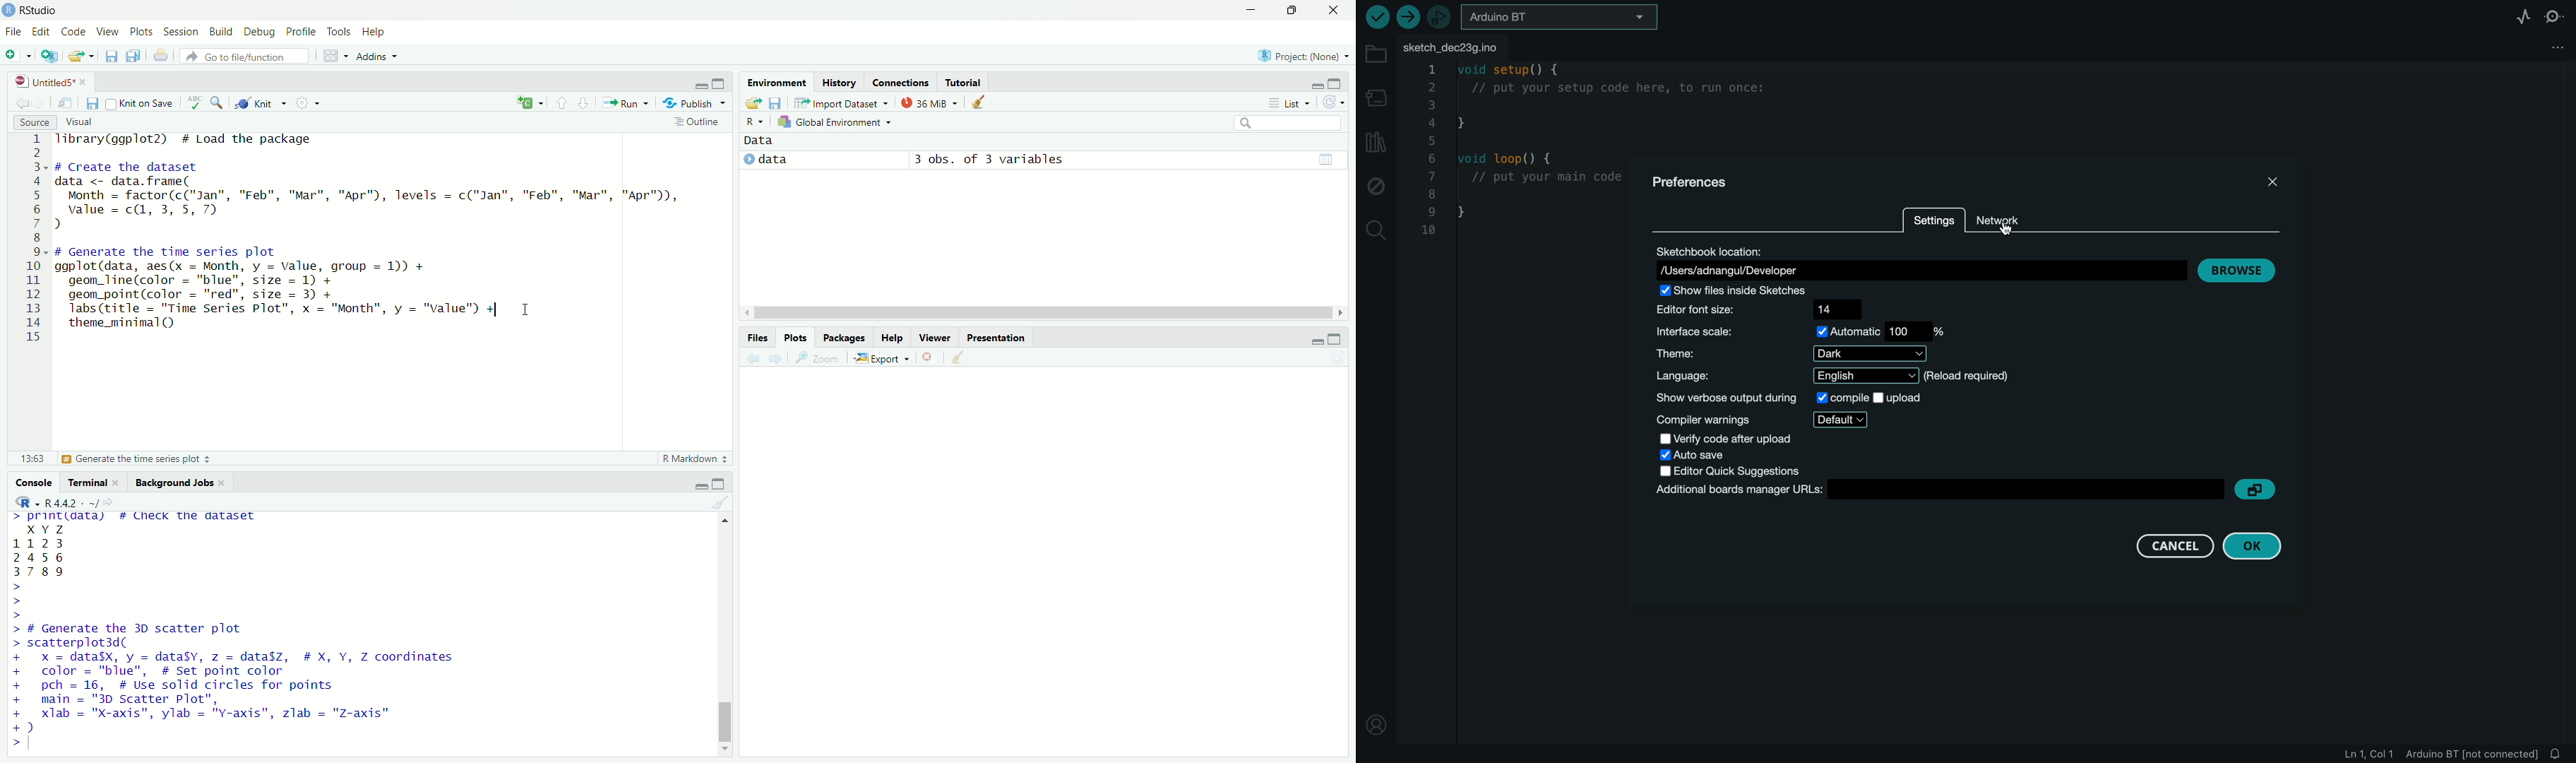 Image resolution: width=2576 pixels, height=784 pixels. Describe the element at coordinates (699, 81) in the screenshot. I see `minimize` at that location.